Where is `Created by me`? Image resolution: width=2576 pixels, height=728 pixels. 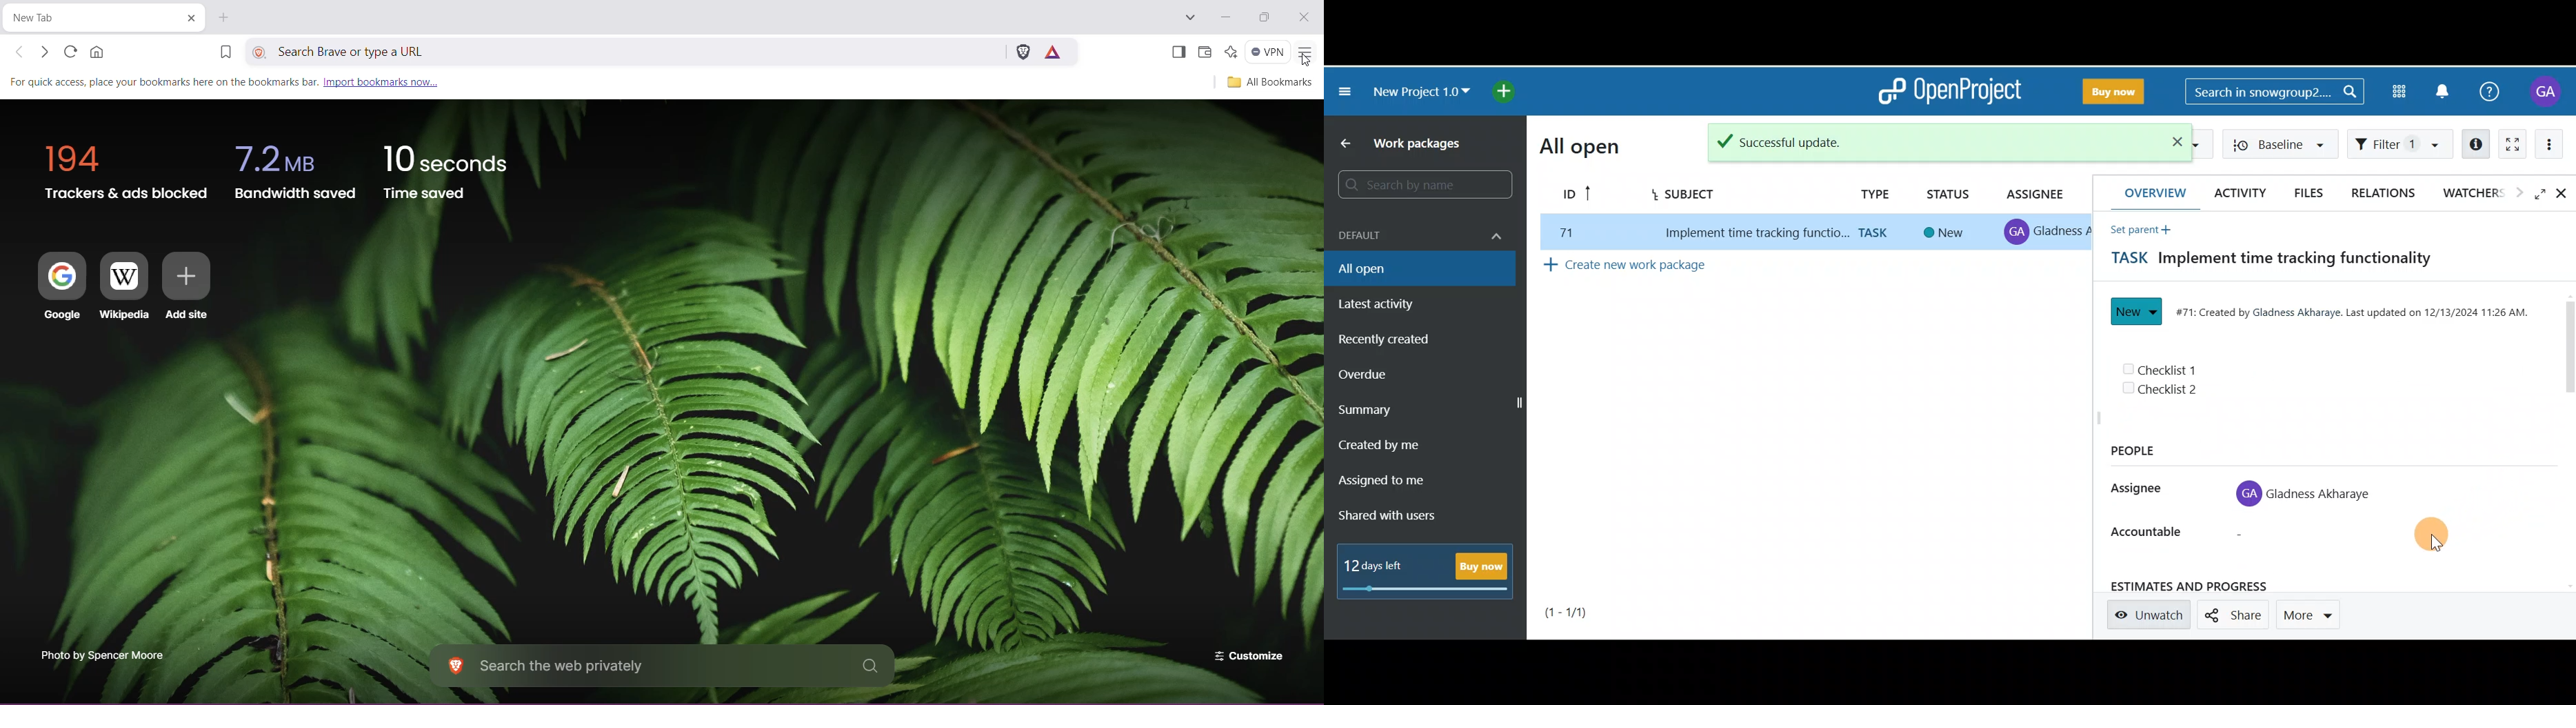
Created by me is located at coordinates (1397, 440).